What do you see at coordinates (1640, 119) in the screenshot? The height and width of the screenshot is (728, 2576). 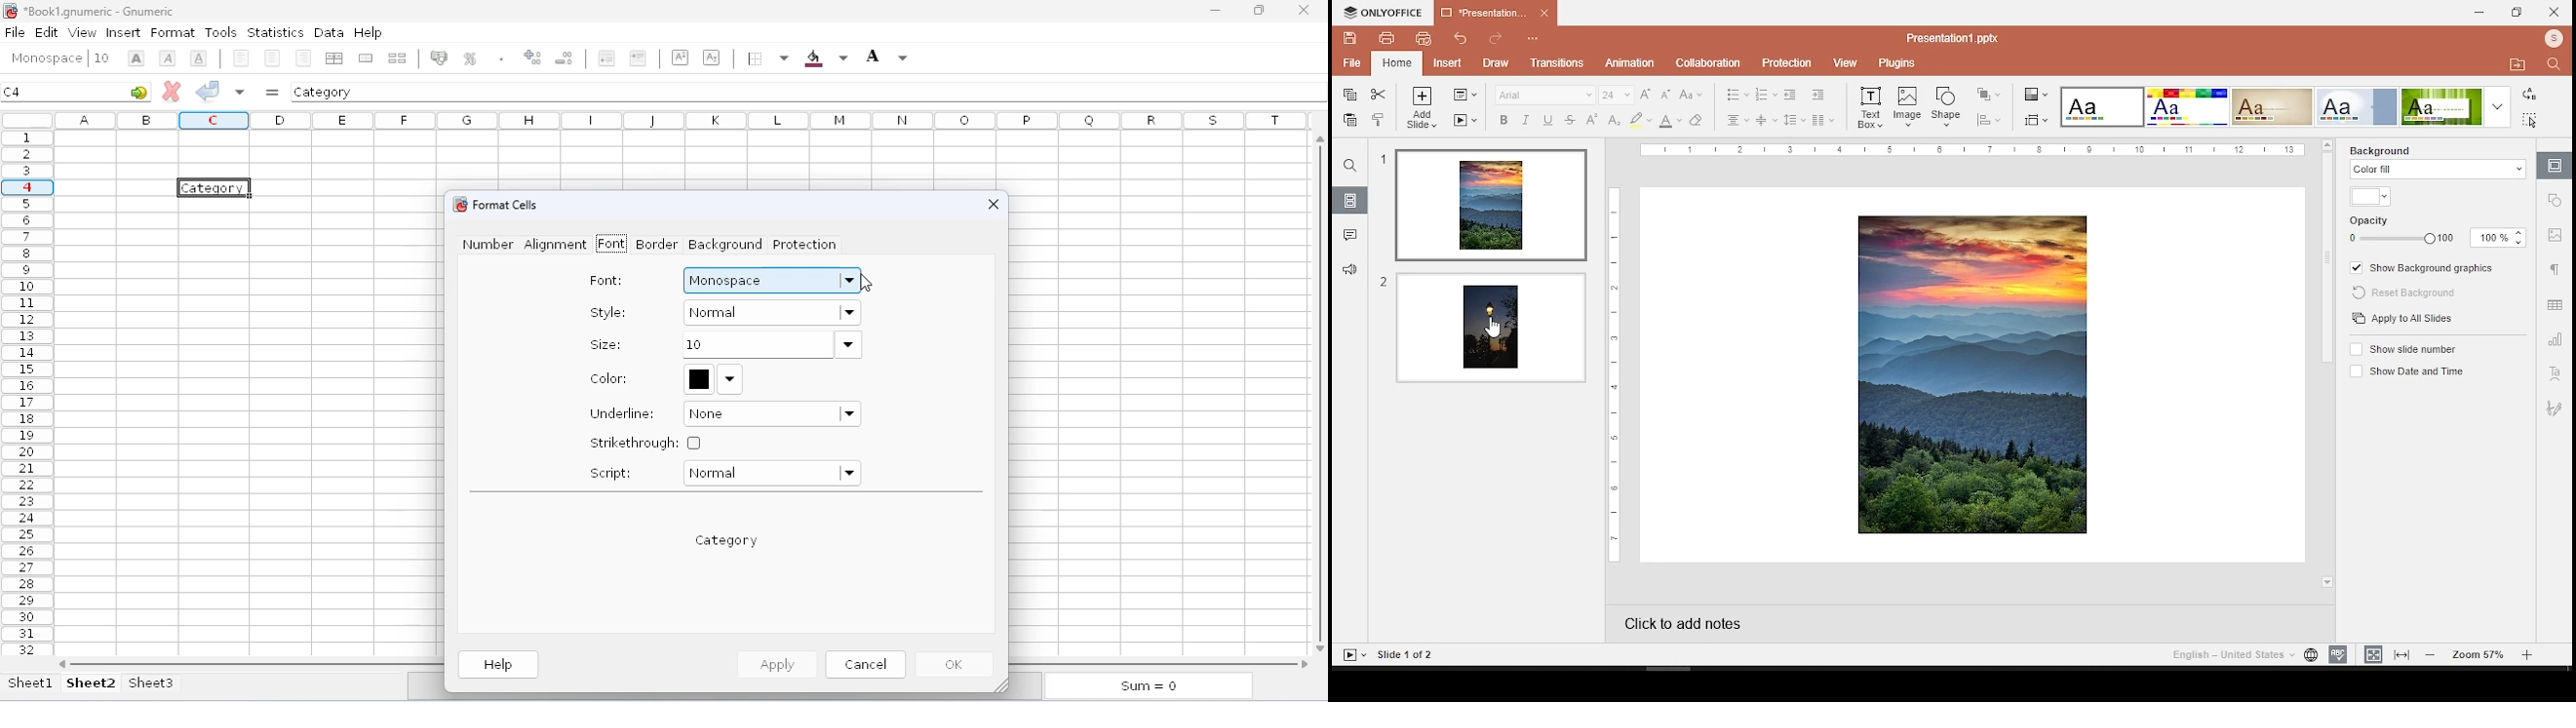 I see `highlight color` at bounding box center [1640, 119].